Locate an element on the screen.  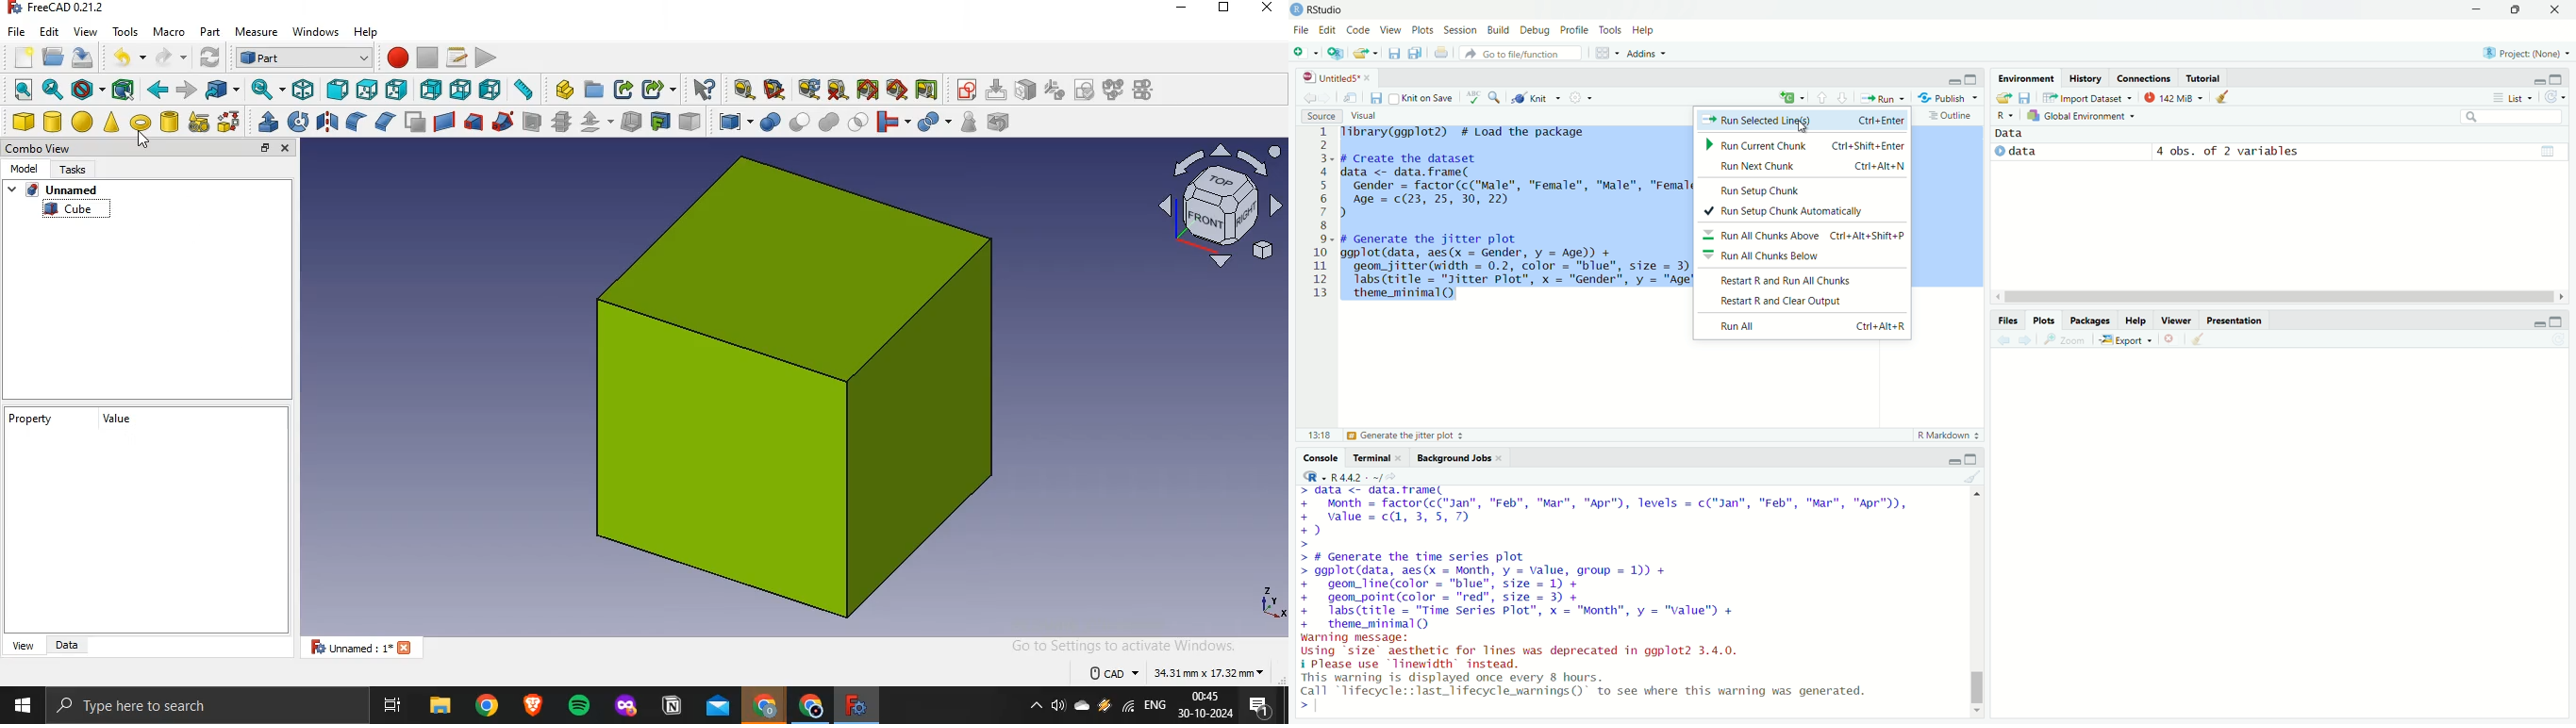
save all open documents is located at coordinates (1417, 52).